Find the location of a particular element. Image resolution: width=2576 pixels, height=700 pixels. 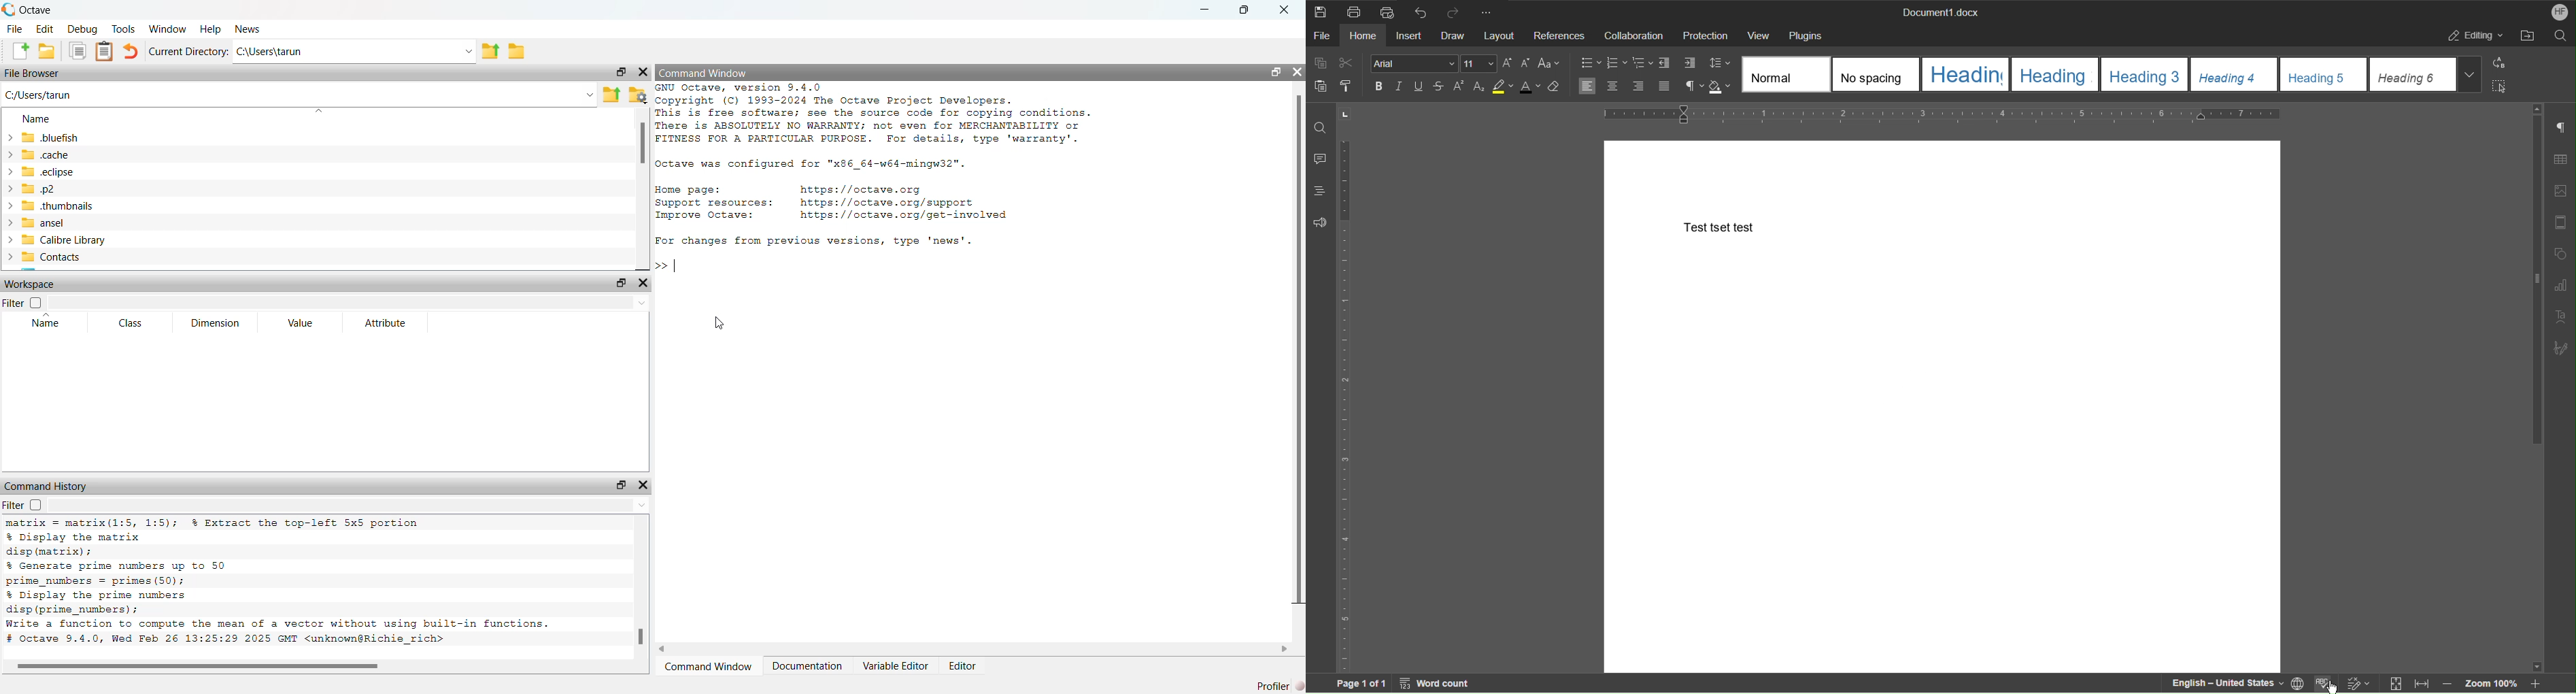

Heading 5 is located at coordinates (2324, 75).